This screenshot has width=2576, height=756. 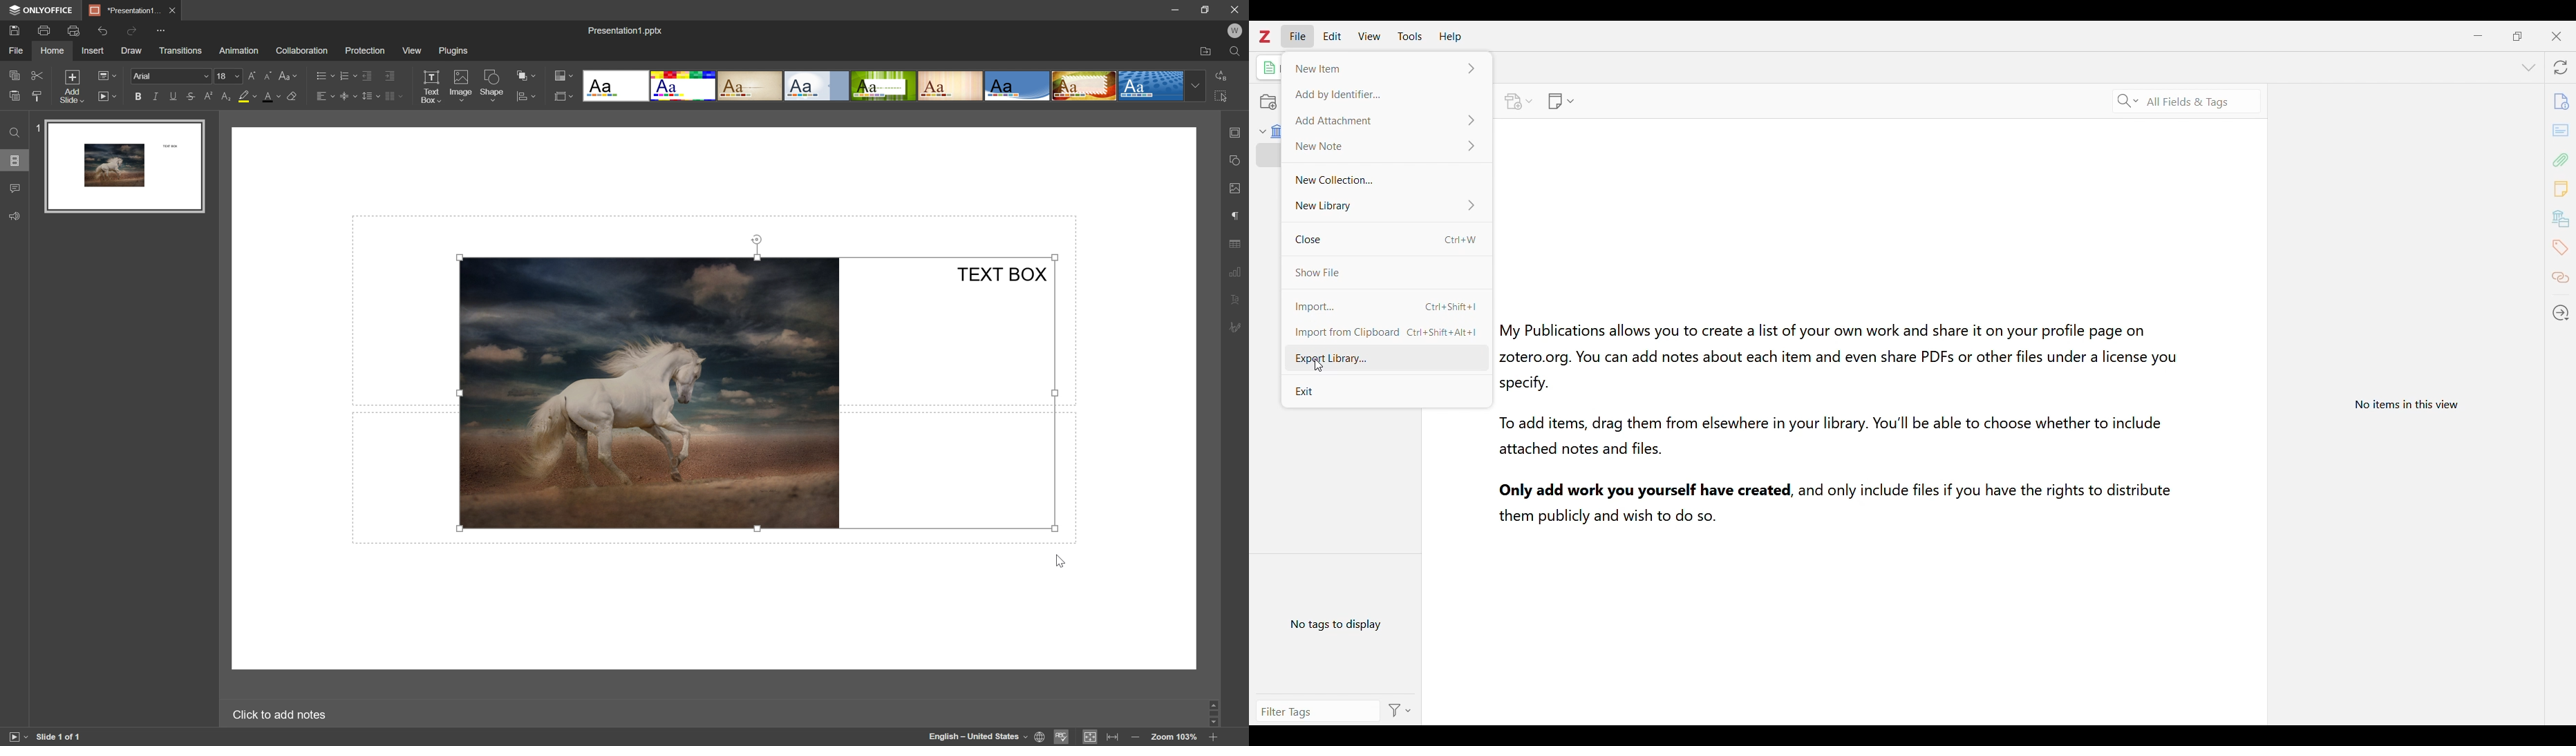 What do you see at coordinates (39, 75) in the screenshot?
I see `cut` at bounding box center [39, 75].